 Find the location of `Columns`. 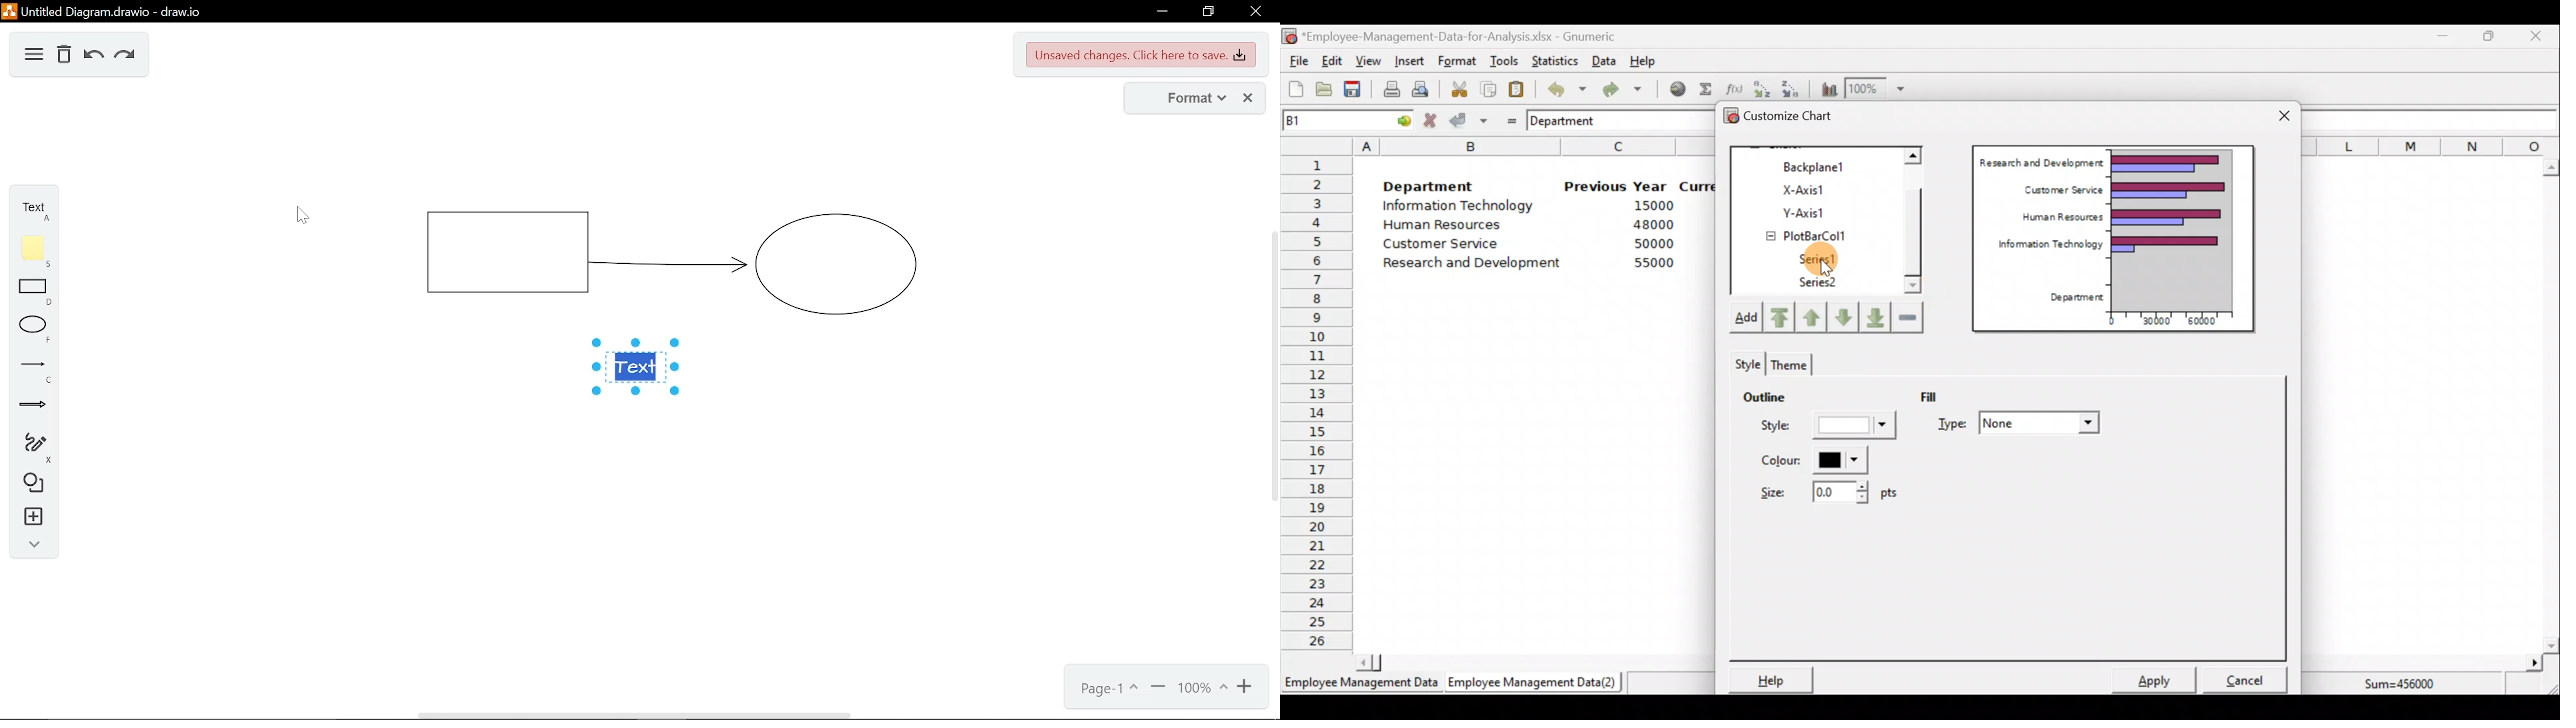

Columns is located at coordinates (2431, 145).